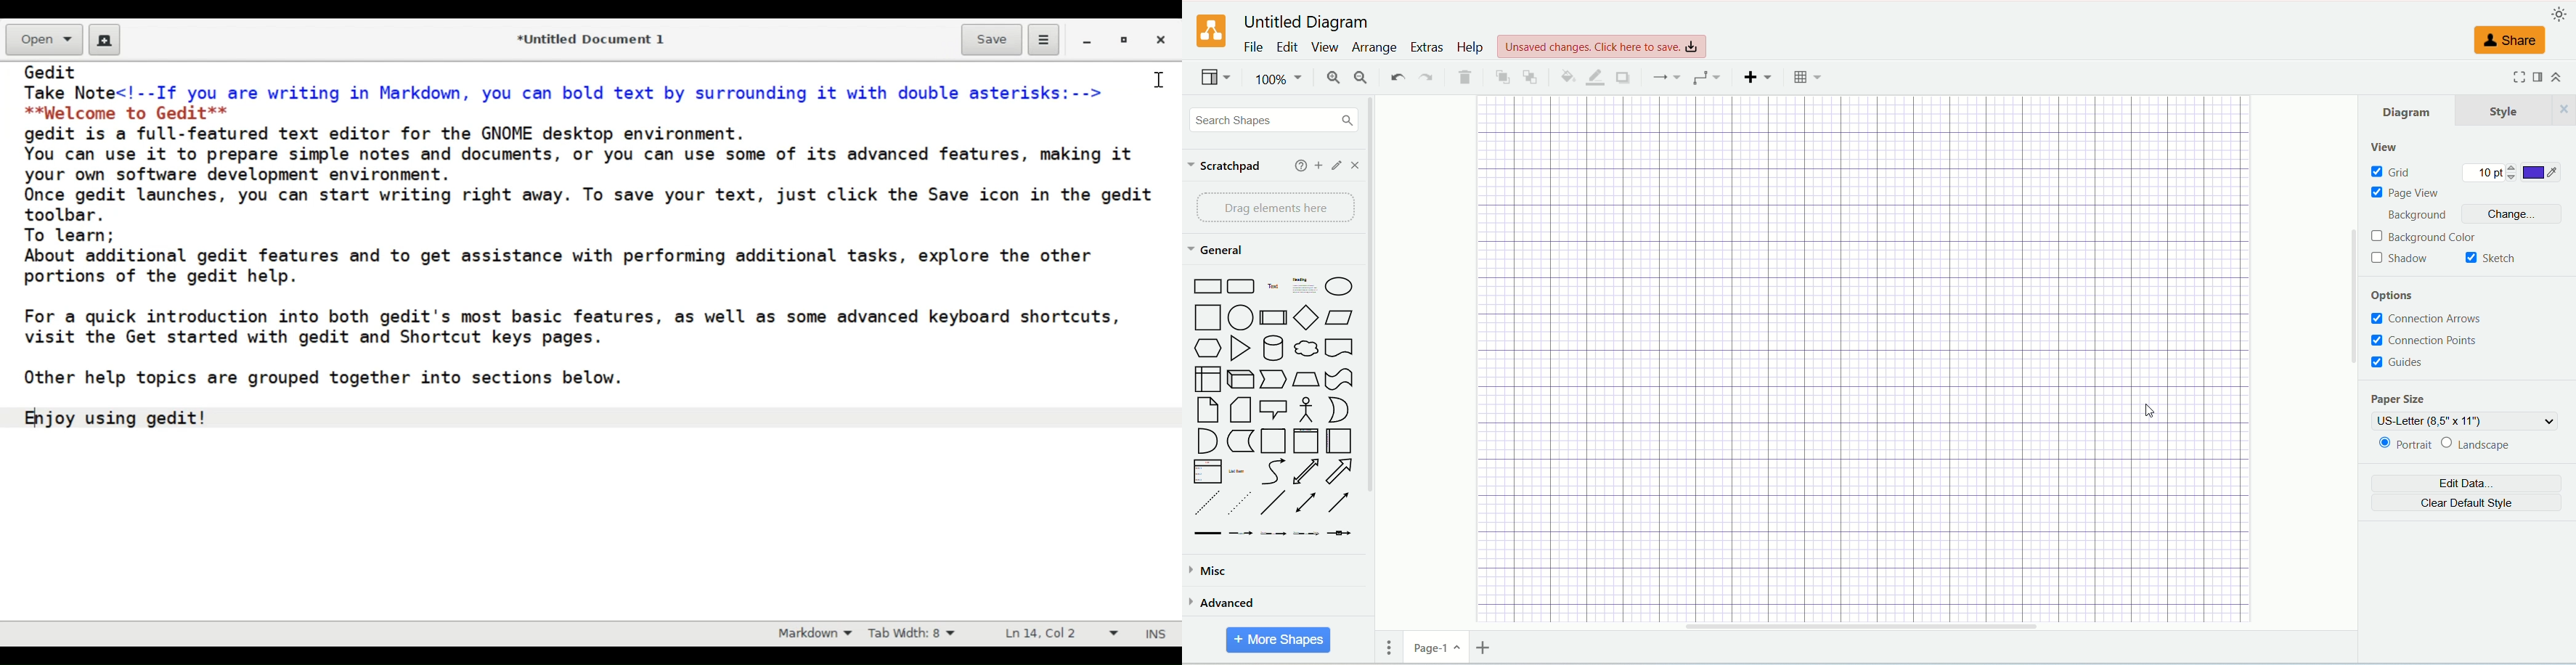 This screenshot has width=2576, height=672. I want to click on Connector with 3 Labels, so click(1308, 534).